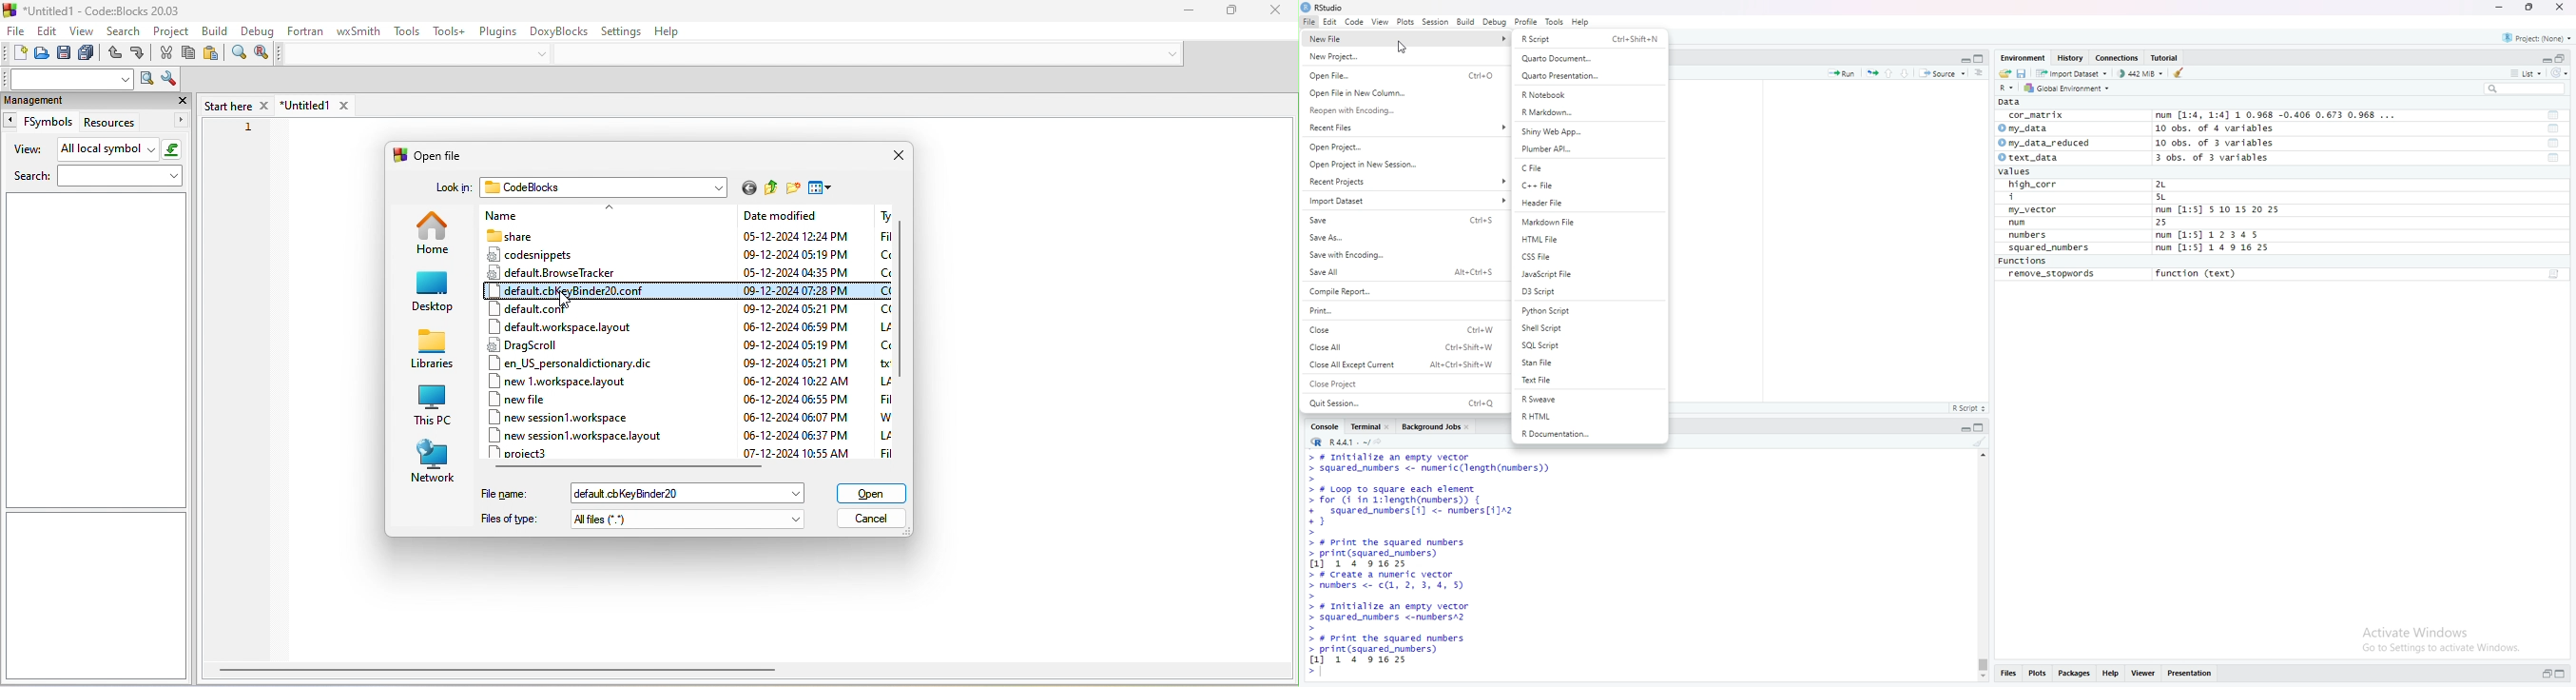 This screenshot has width=2576, height=700. Describe the element at coordinates (1495, 23) in the screenshot. I see `Debug` at that location.